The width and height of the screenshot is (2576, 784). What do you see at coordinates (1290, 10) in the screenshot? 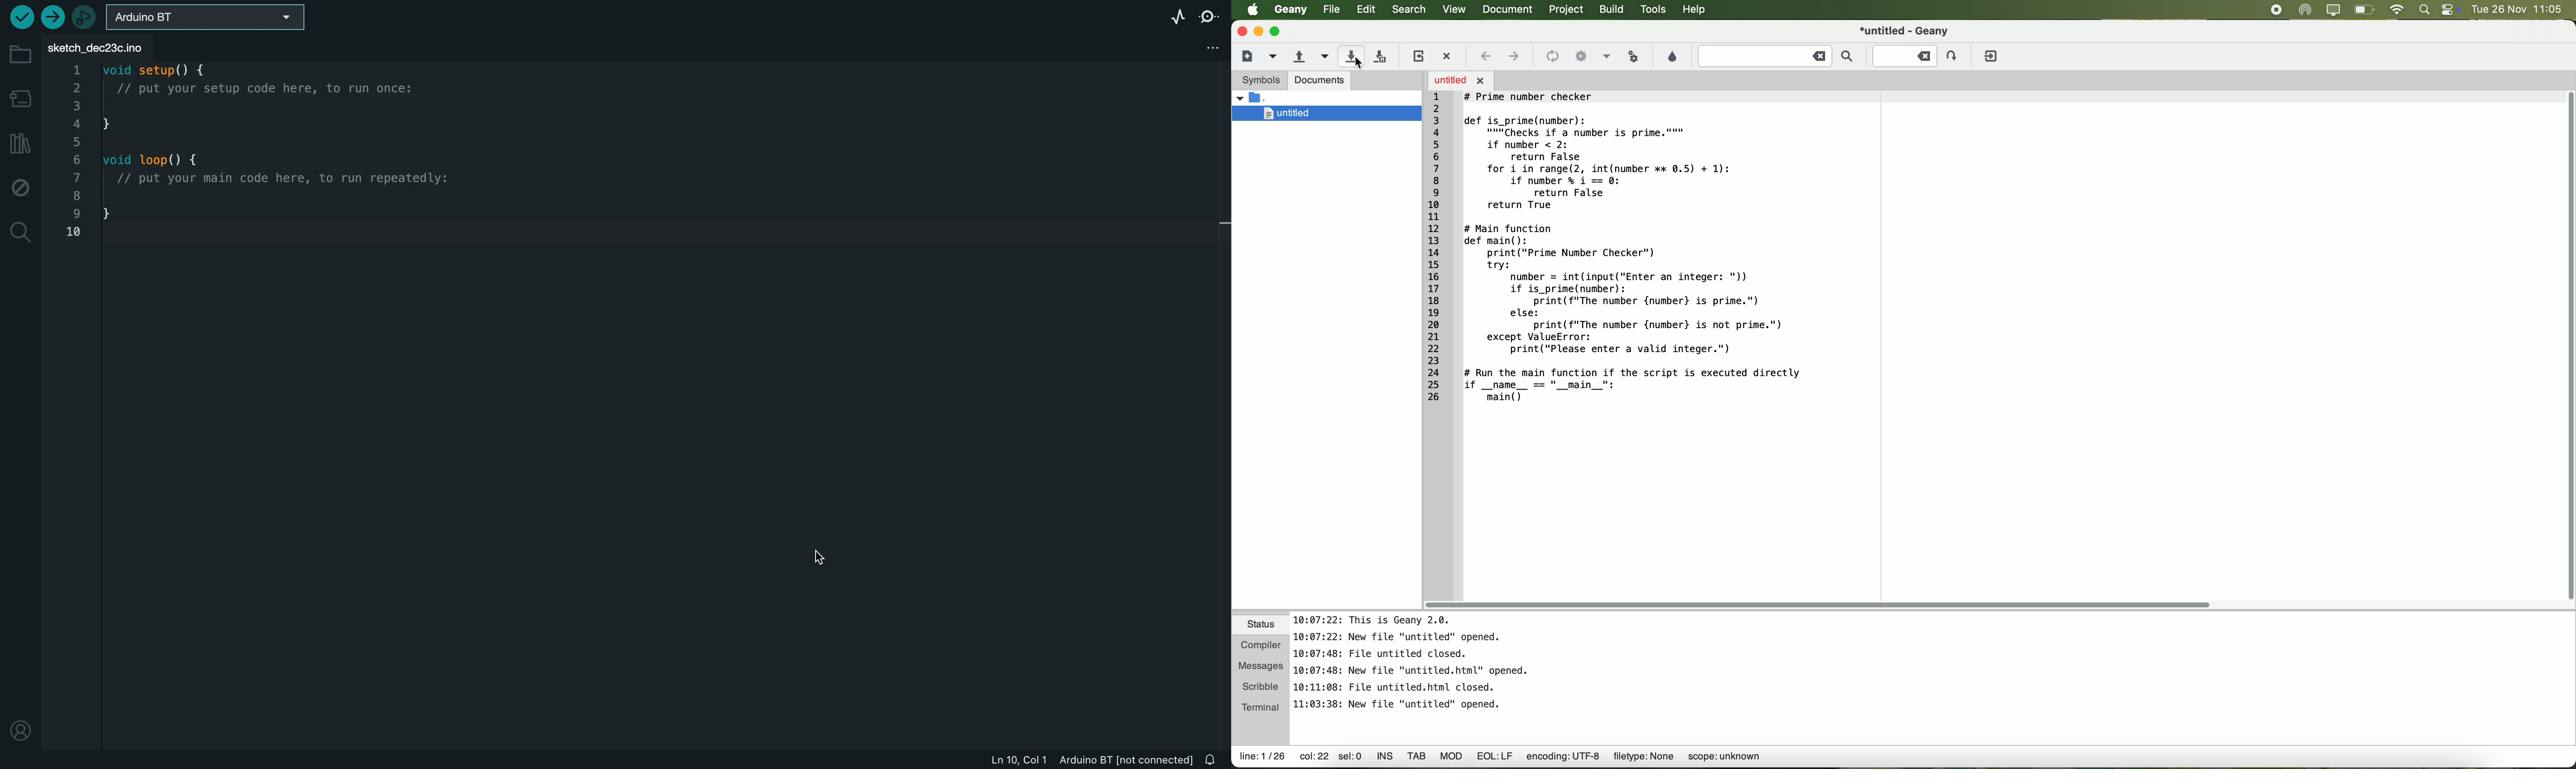
I see `Geany` at bounding box center [1290, 10].